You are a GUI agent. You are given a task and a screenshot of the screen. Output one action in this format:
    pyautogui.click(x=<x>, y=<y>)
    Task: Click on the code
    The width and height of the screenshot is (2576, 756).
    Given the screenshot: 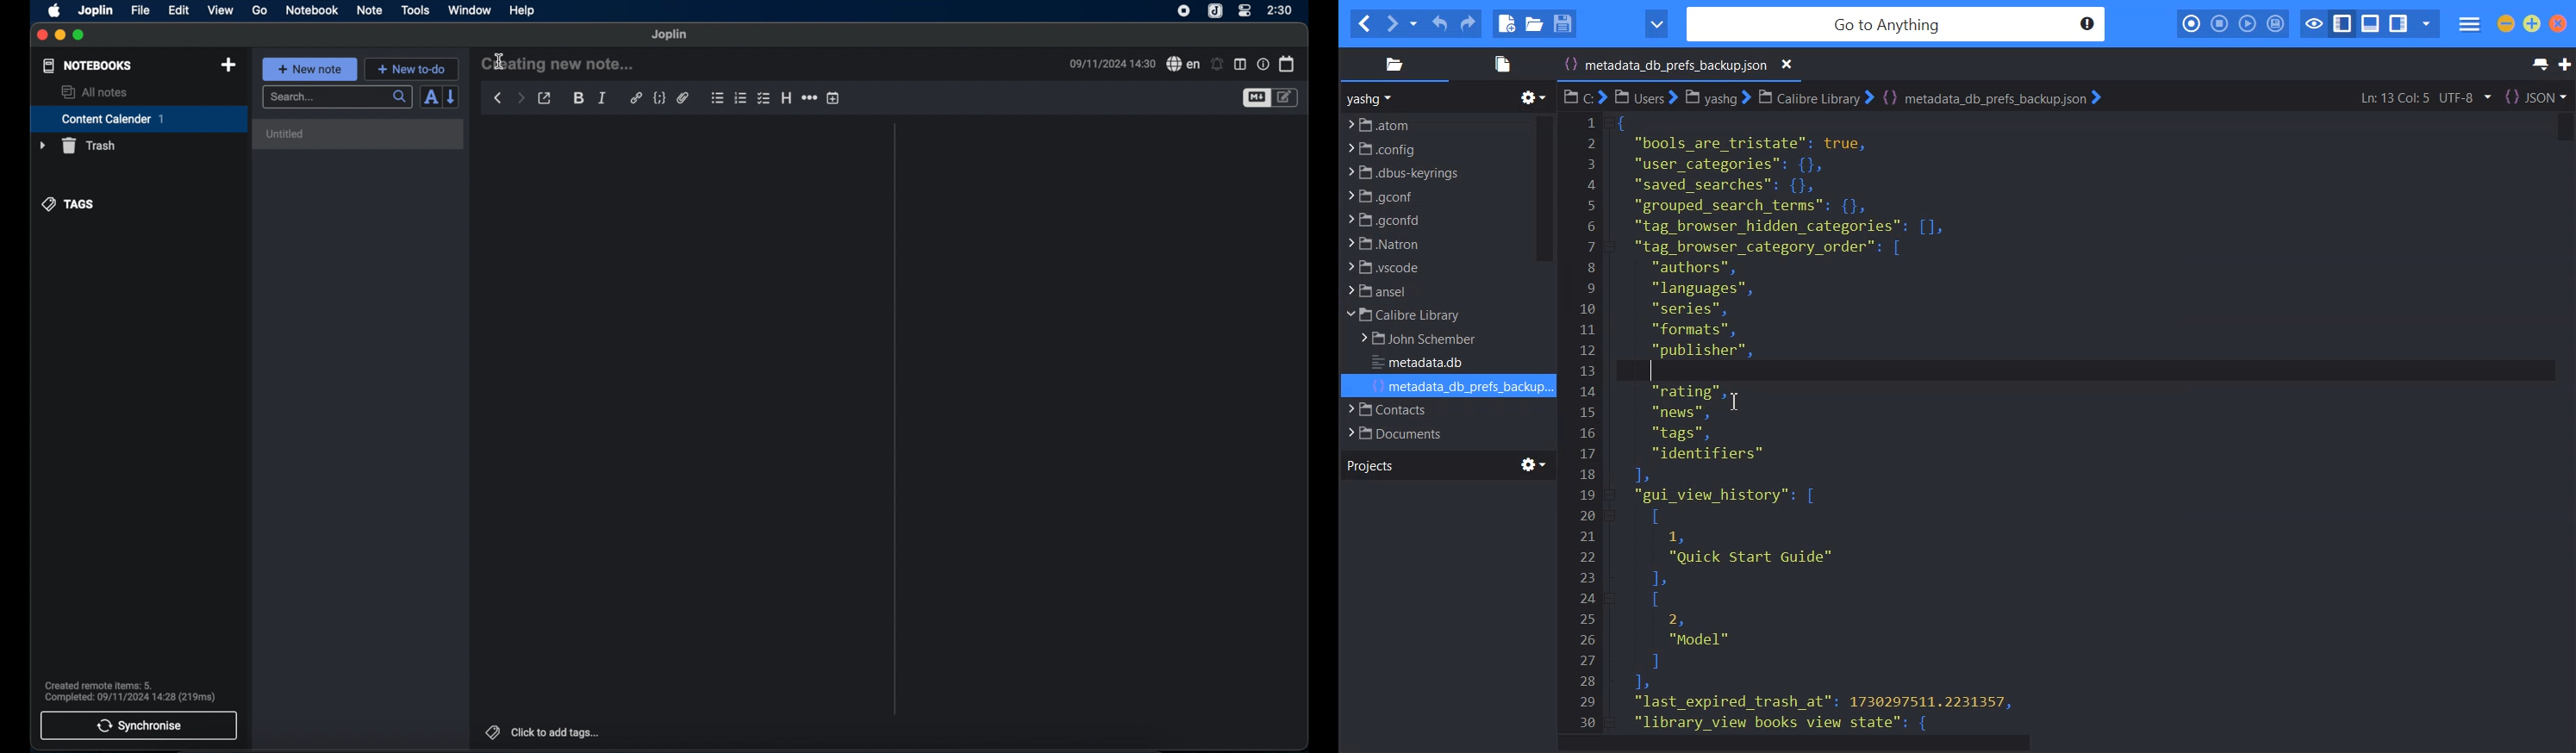 What is the action you would take?
    pyautogui.click(x=659, y=98)
    